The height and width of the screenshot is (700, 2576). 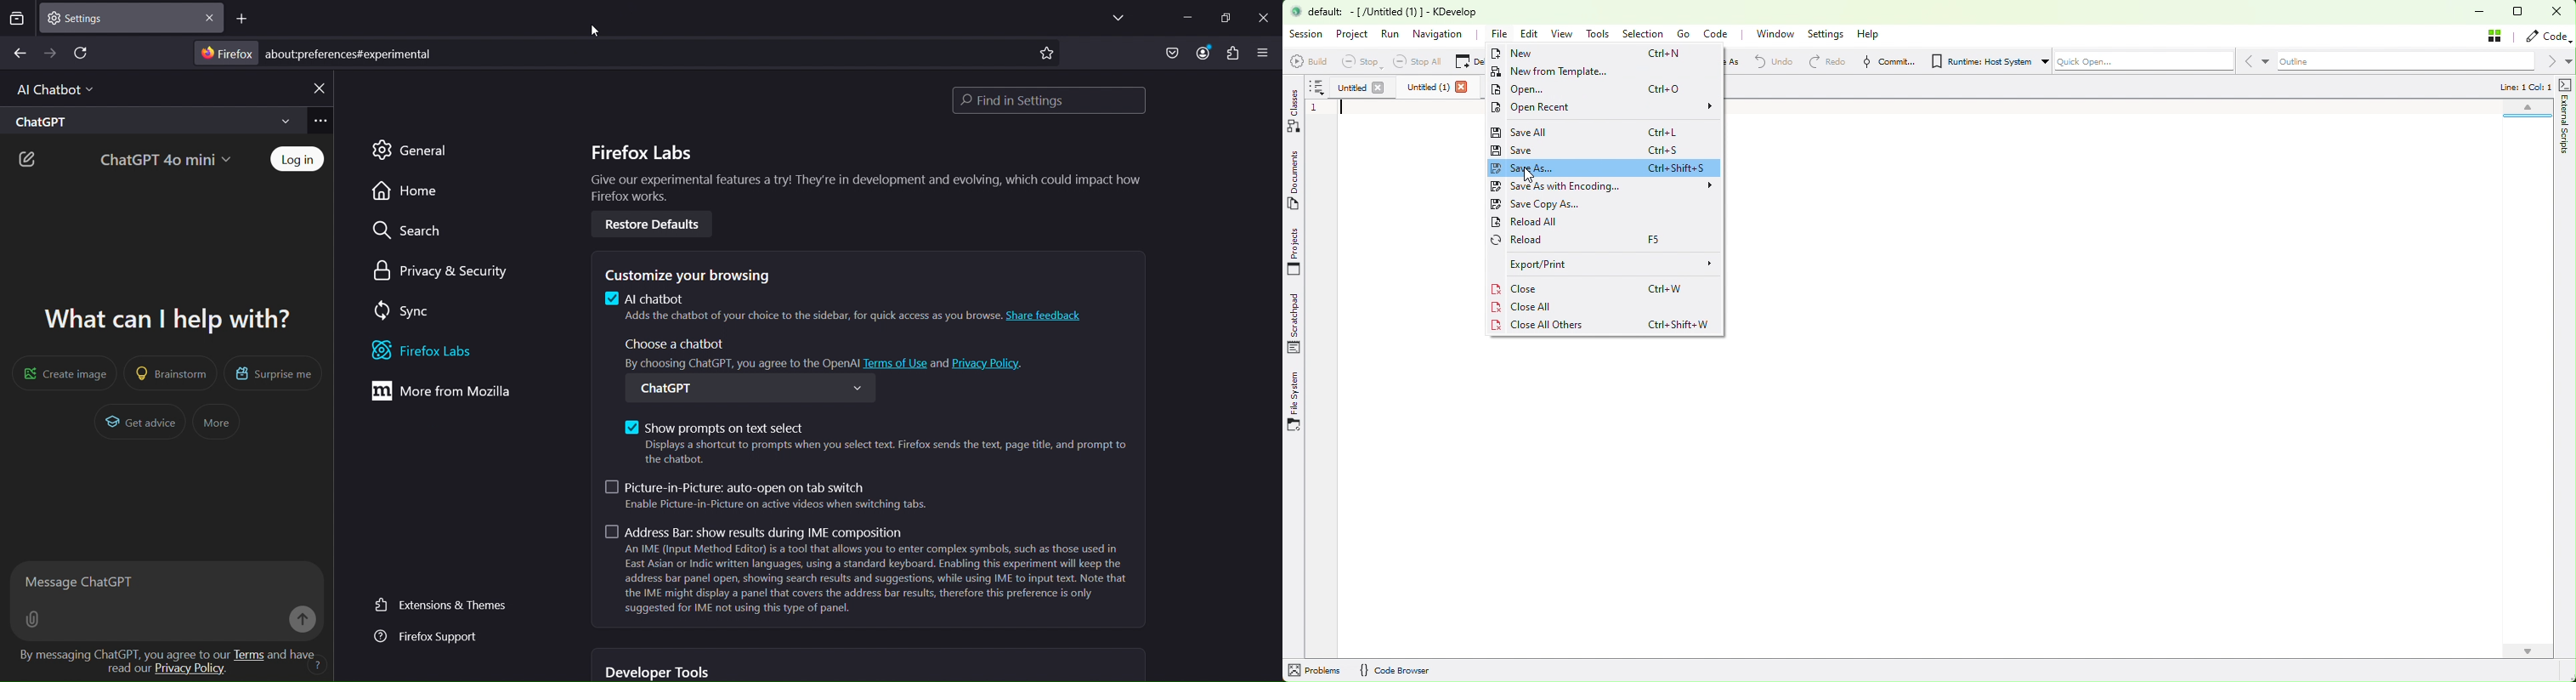 What do you see at coordinates (454, 394) in the screenshot?
I see `move from mozilla` at bounding box center [454, 394].